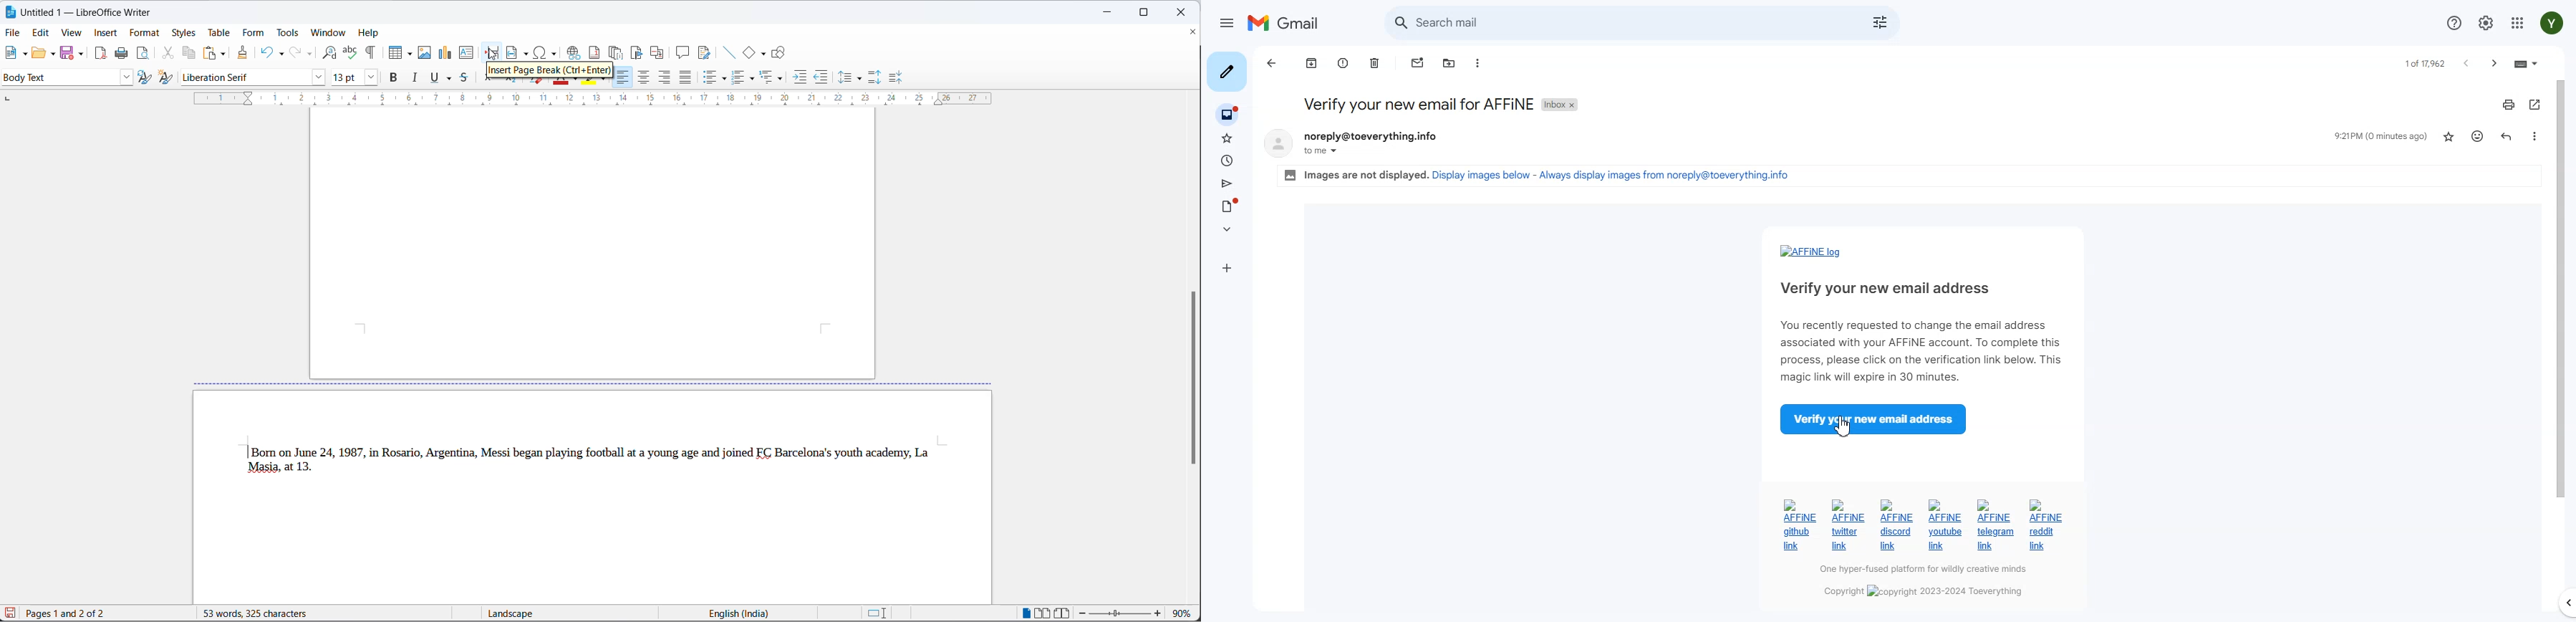 The width and height of the screenshot is (2576, 644). Describe the element at coordinates (1844, 428) in the screenshot. I see `Cursor` at that location.